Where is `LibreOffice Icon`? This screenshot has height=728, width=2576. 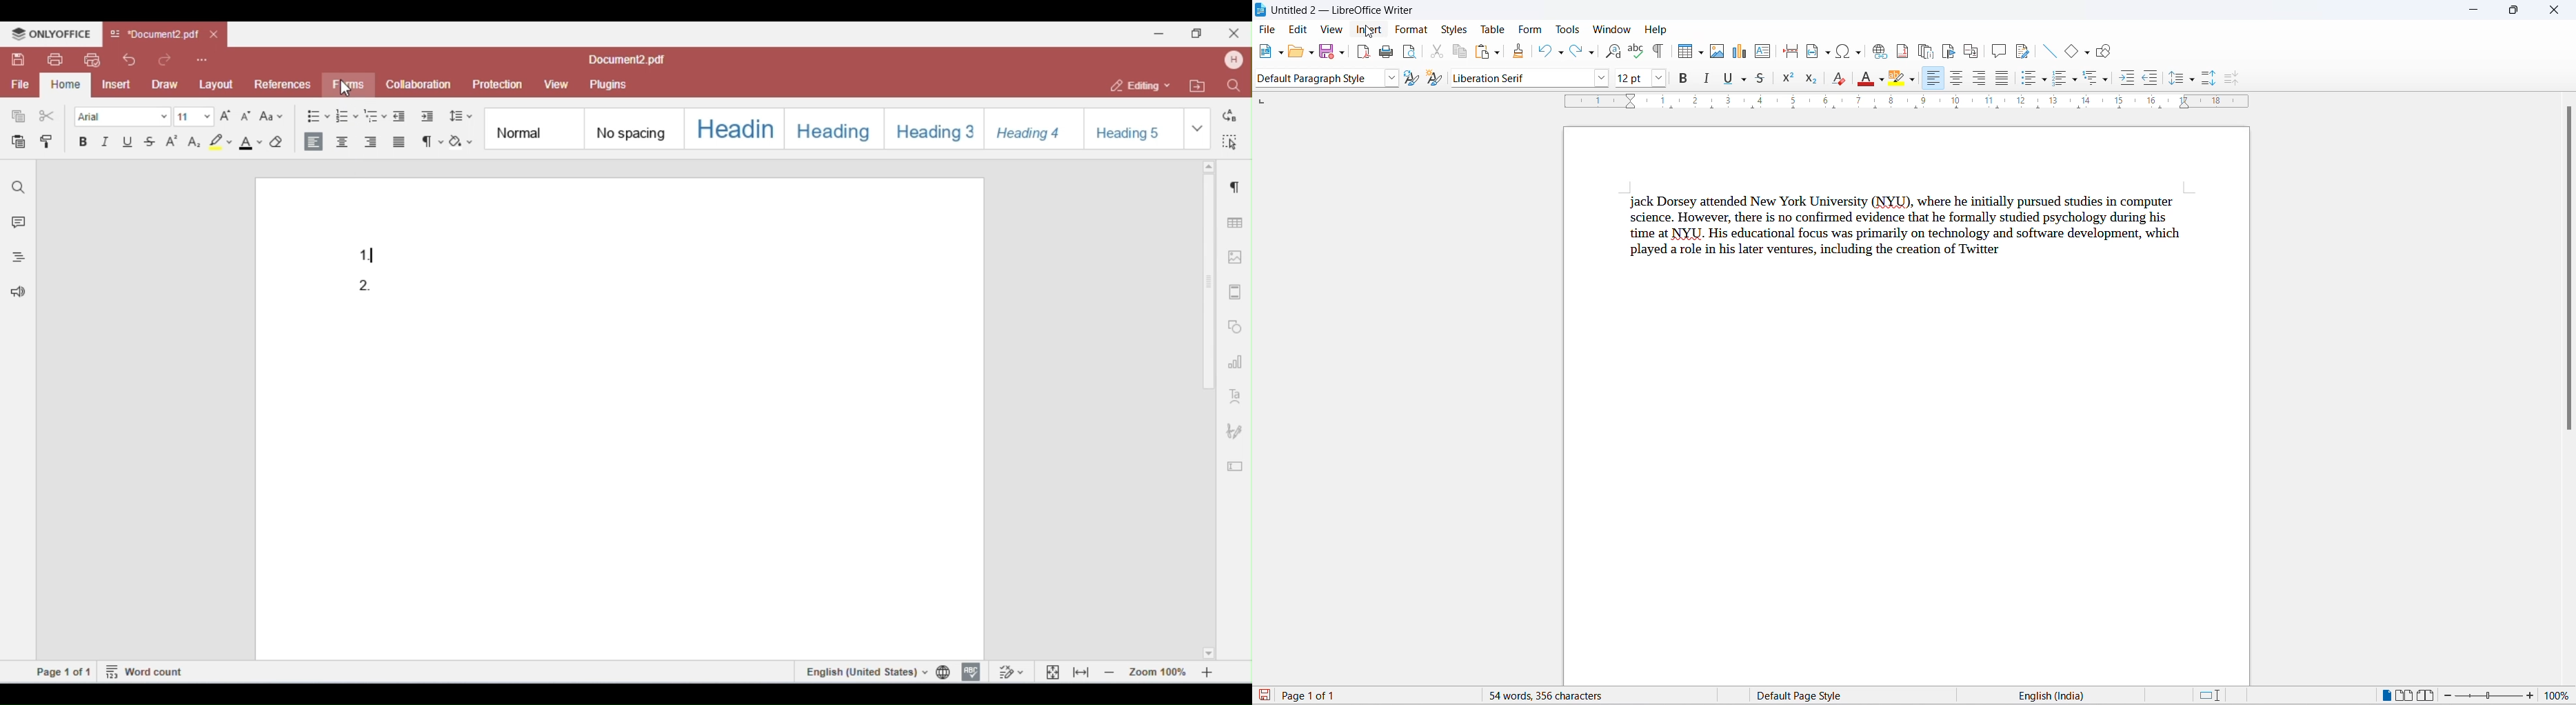 LibreOffice Icon is located at coordinates (1260, 10).